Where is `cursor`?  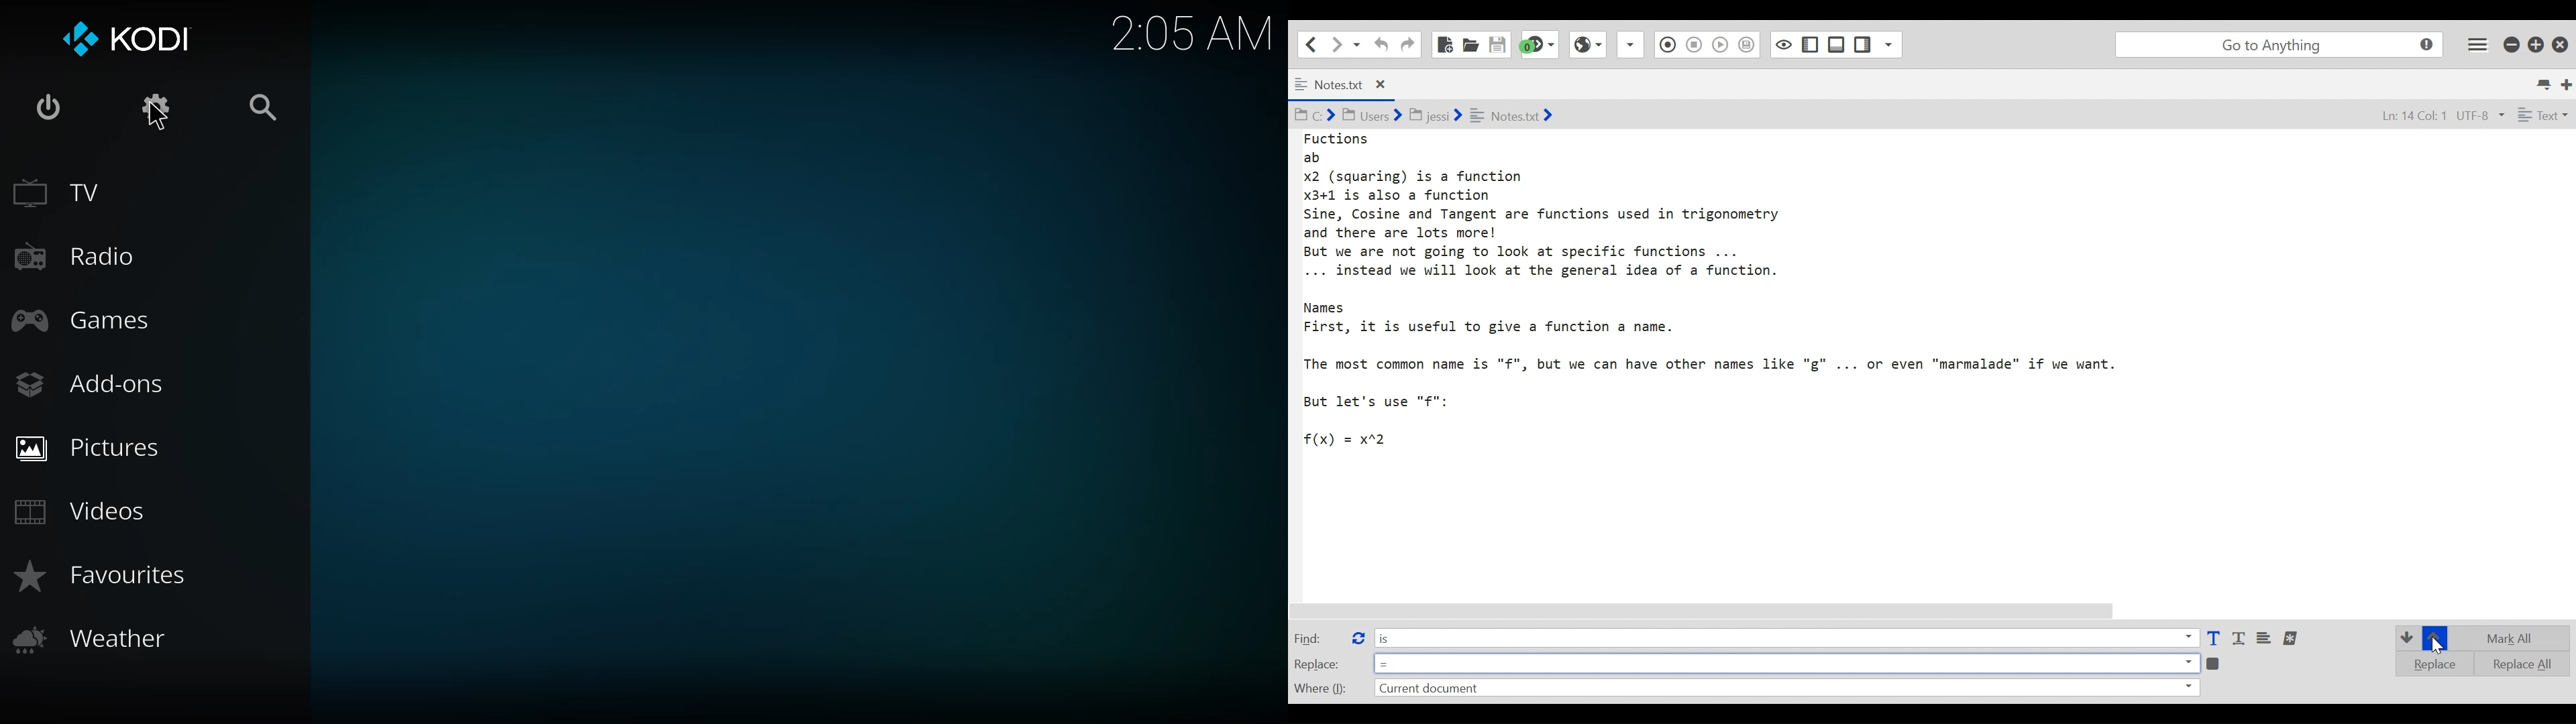
cursor is located at coordinates (158, 118).